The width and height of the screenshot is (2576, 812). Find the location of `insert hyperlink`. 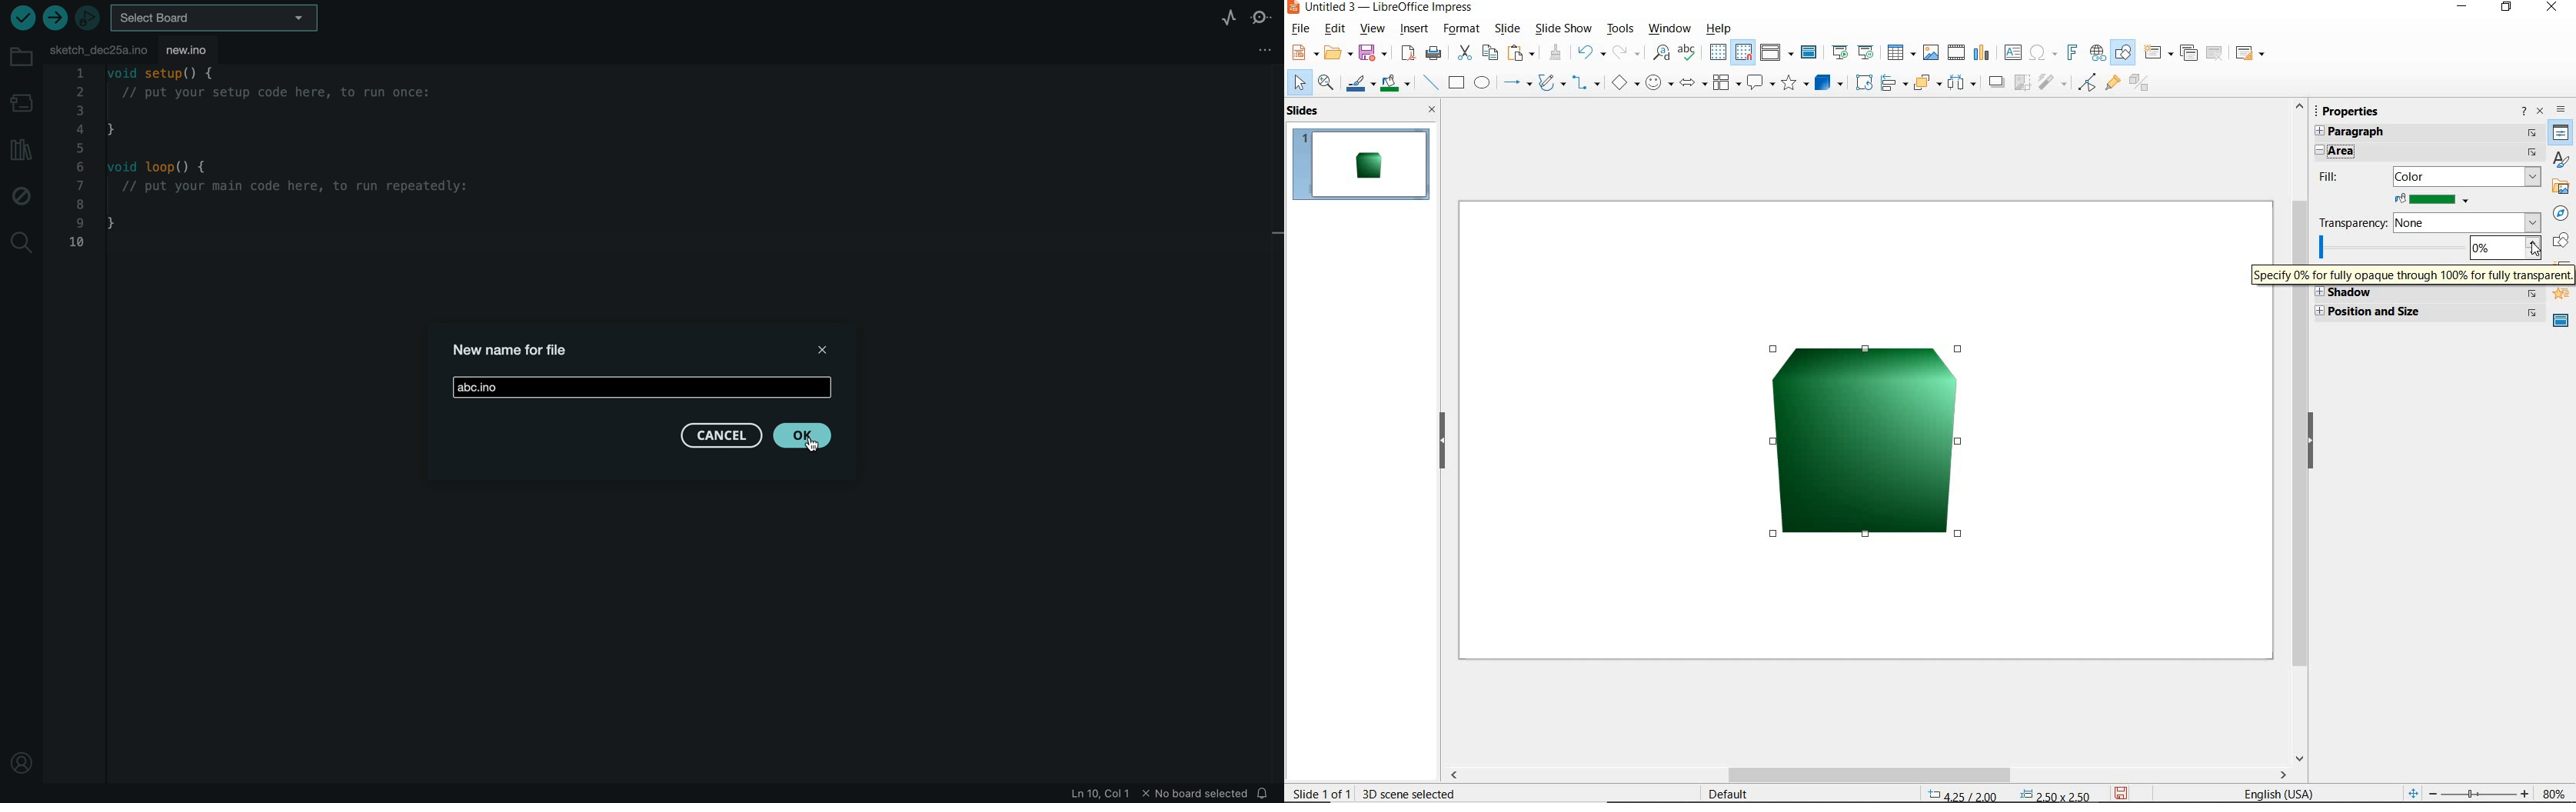

insert hyperlink is located at coordinates (2098, 52).